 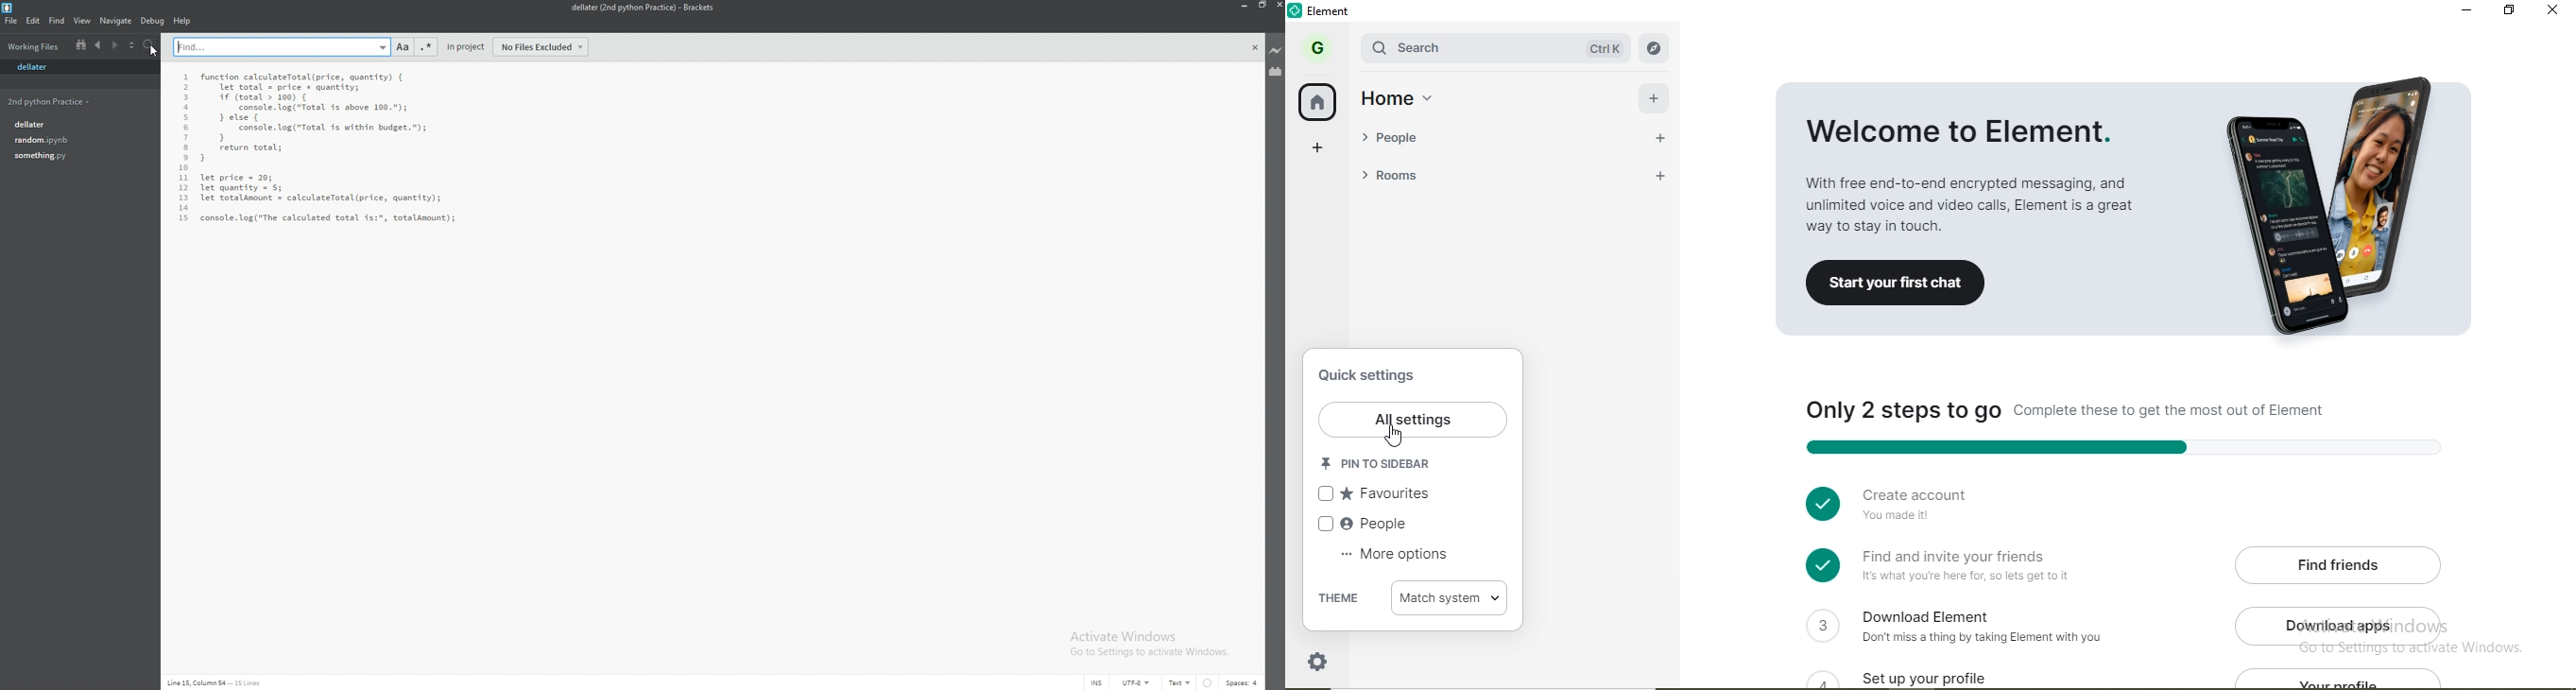 I want to click on linter, so click(x=1209, y=683).